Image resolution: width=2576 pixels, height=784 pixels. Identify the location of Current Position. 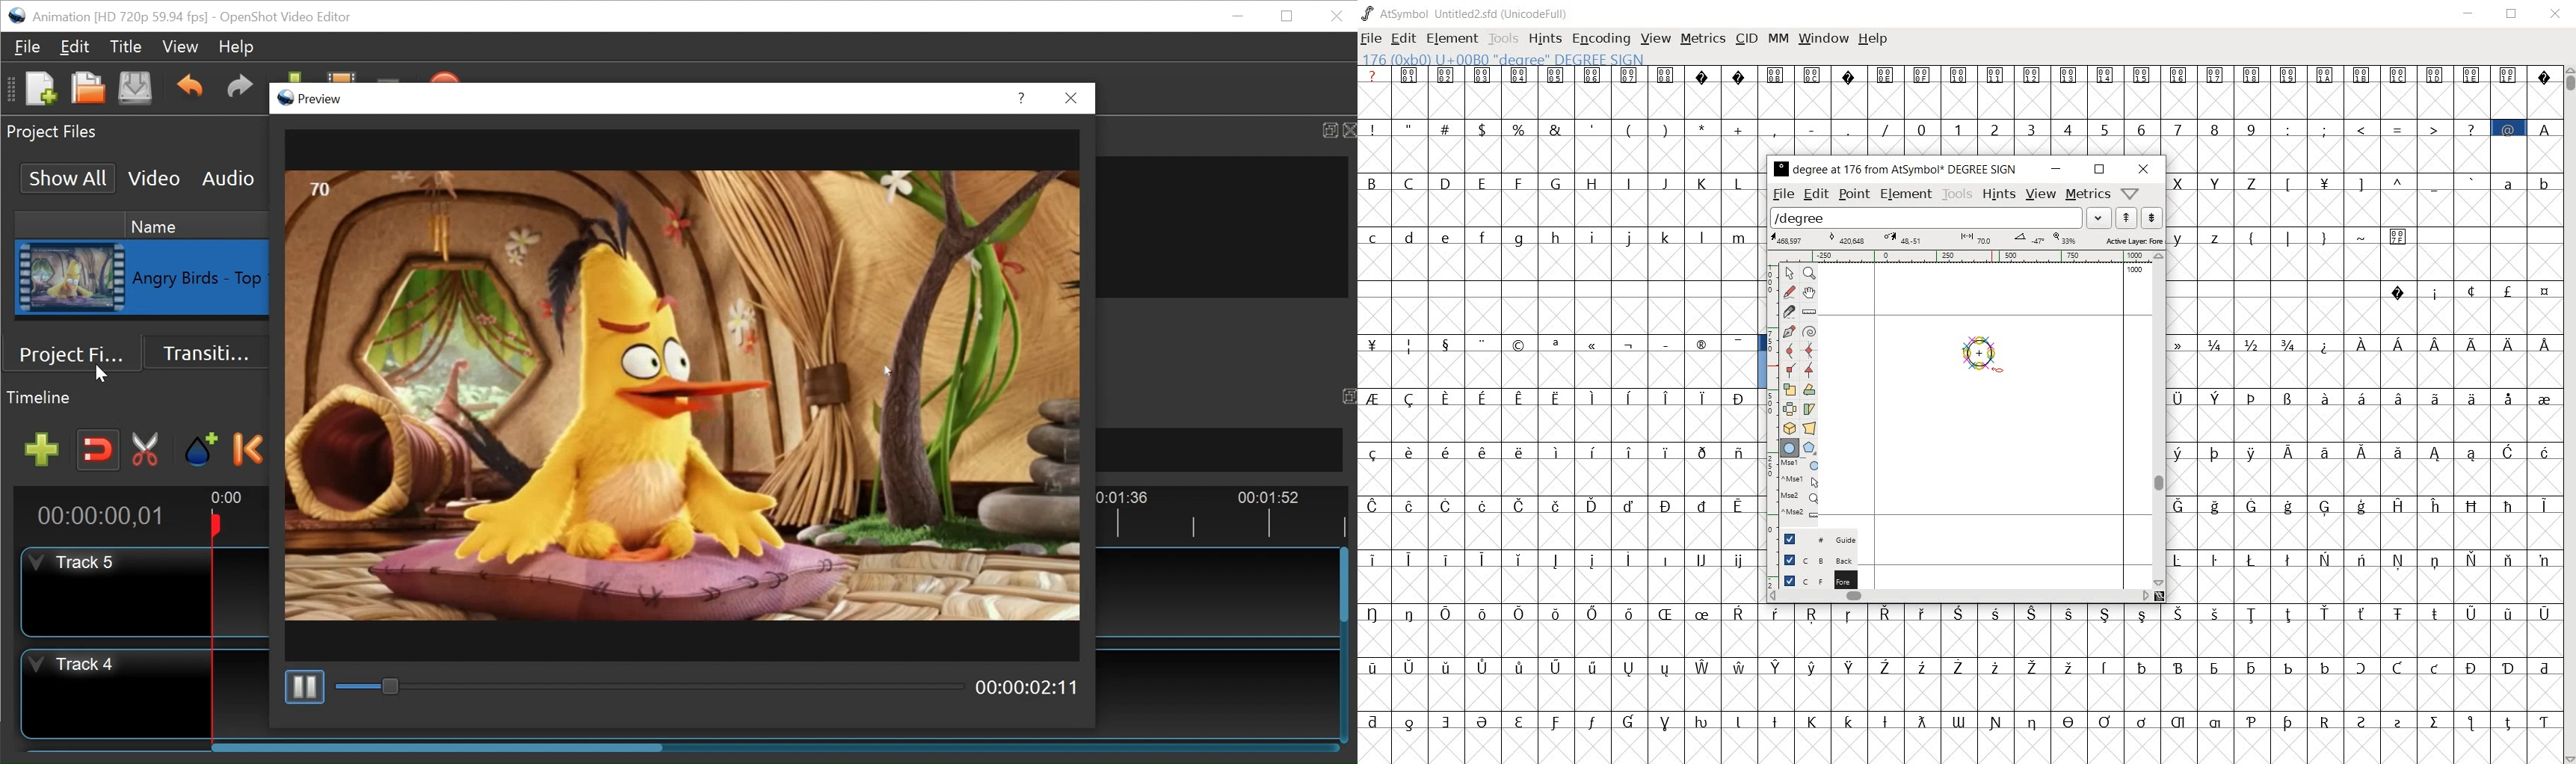
(100, 516).